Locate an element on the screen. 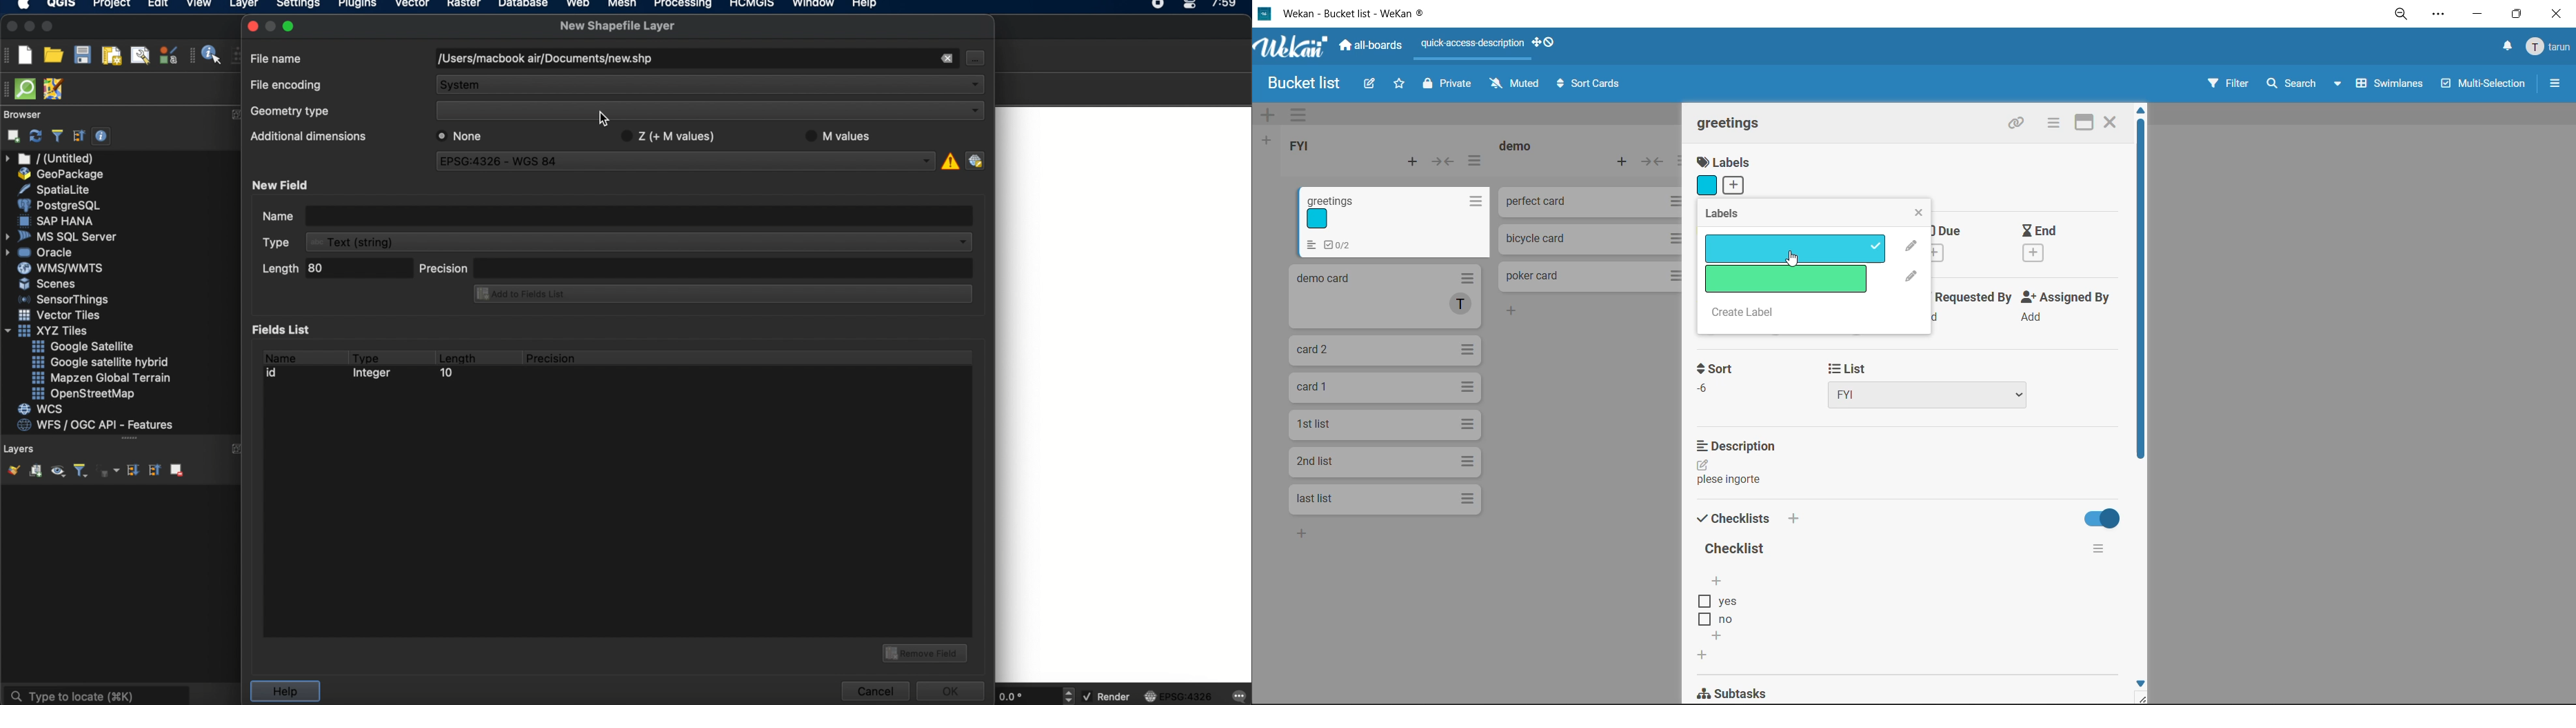  close is located at coordinates (252, 26).